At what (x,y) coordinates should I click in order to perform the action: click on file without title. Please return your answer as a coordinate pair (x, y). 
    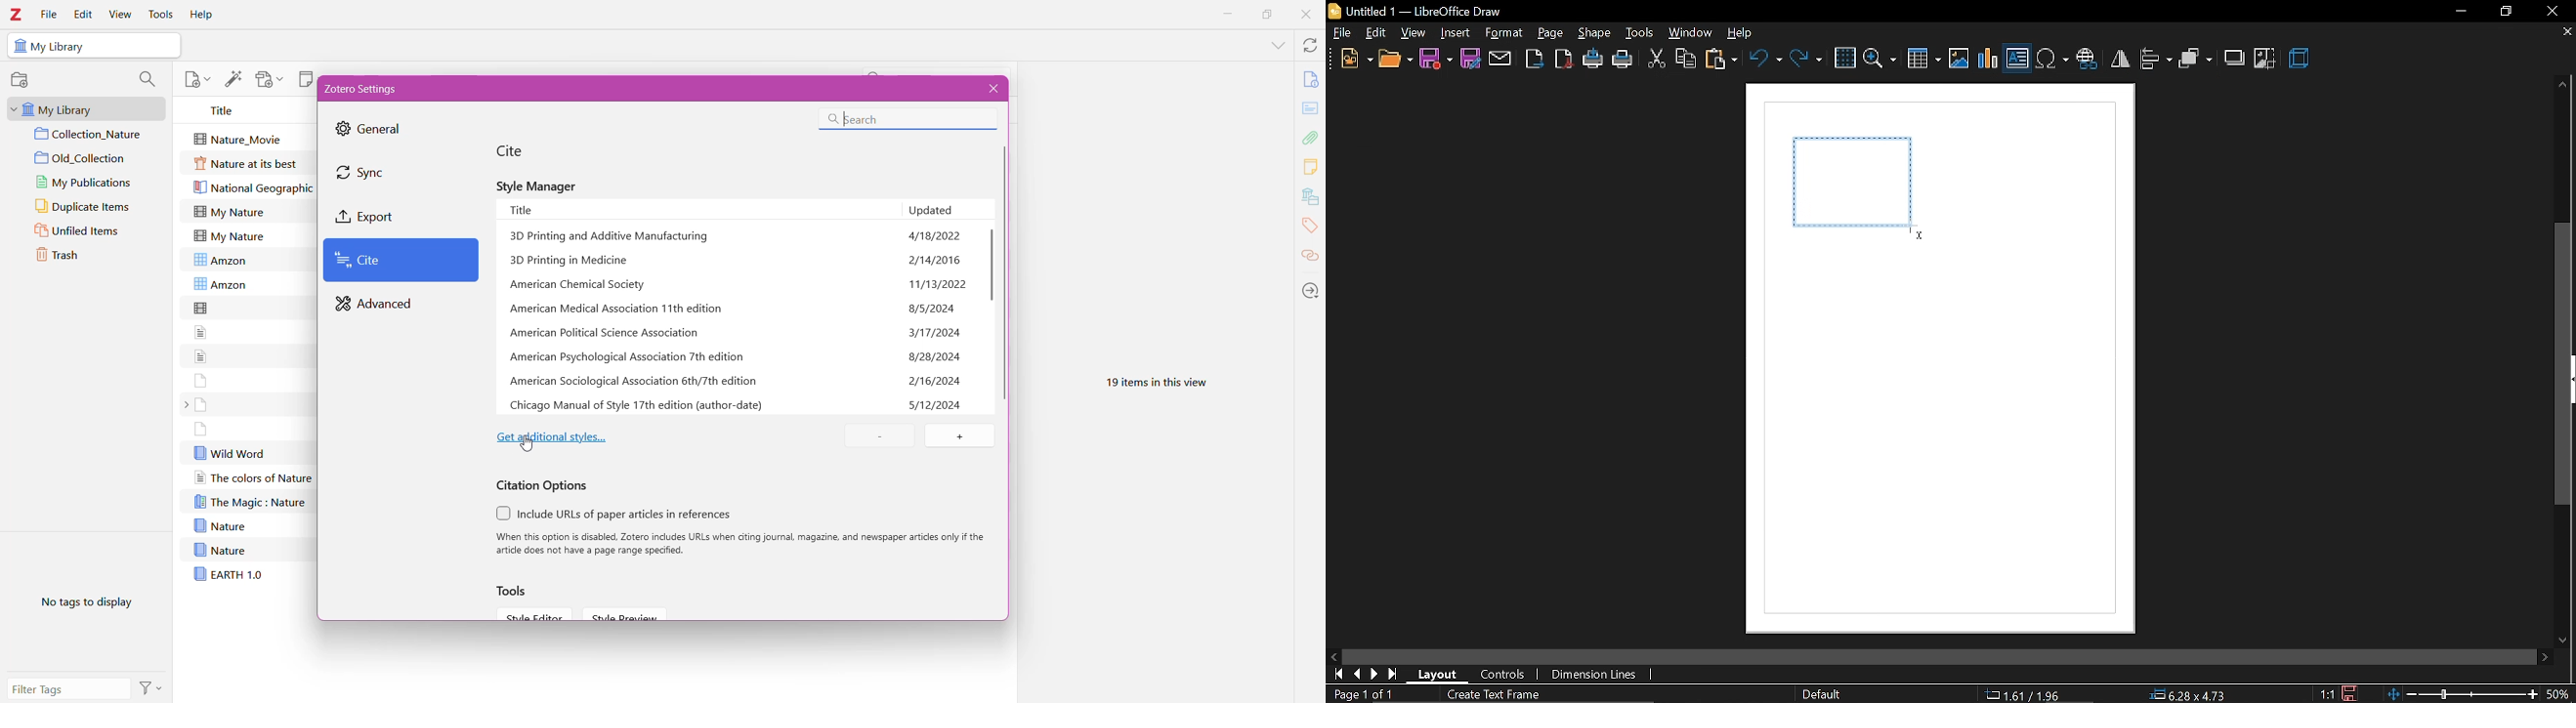
    Looking at the image, I should click on (202, 429).